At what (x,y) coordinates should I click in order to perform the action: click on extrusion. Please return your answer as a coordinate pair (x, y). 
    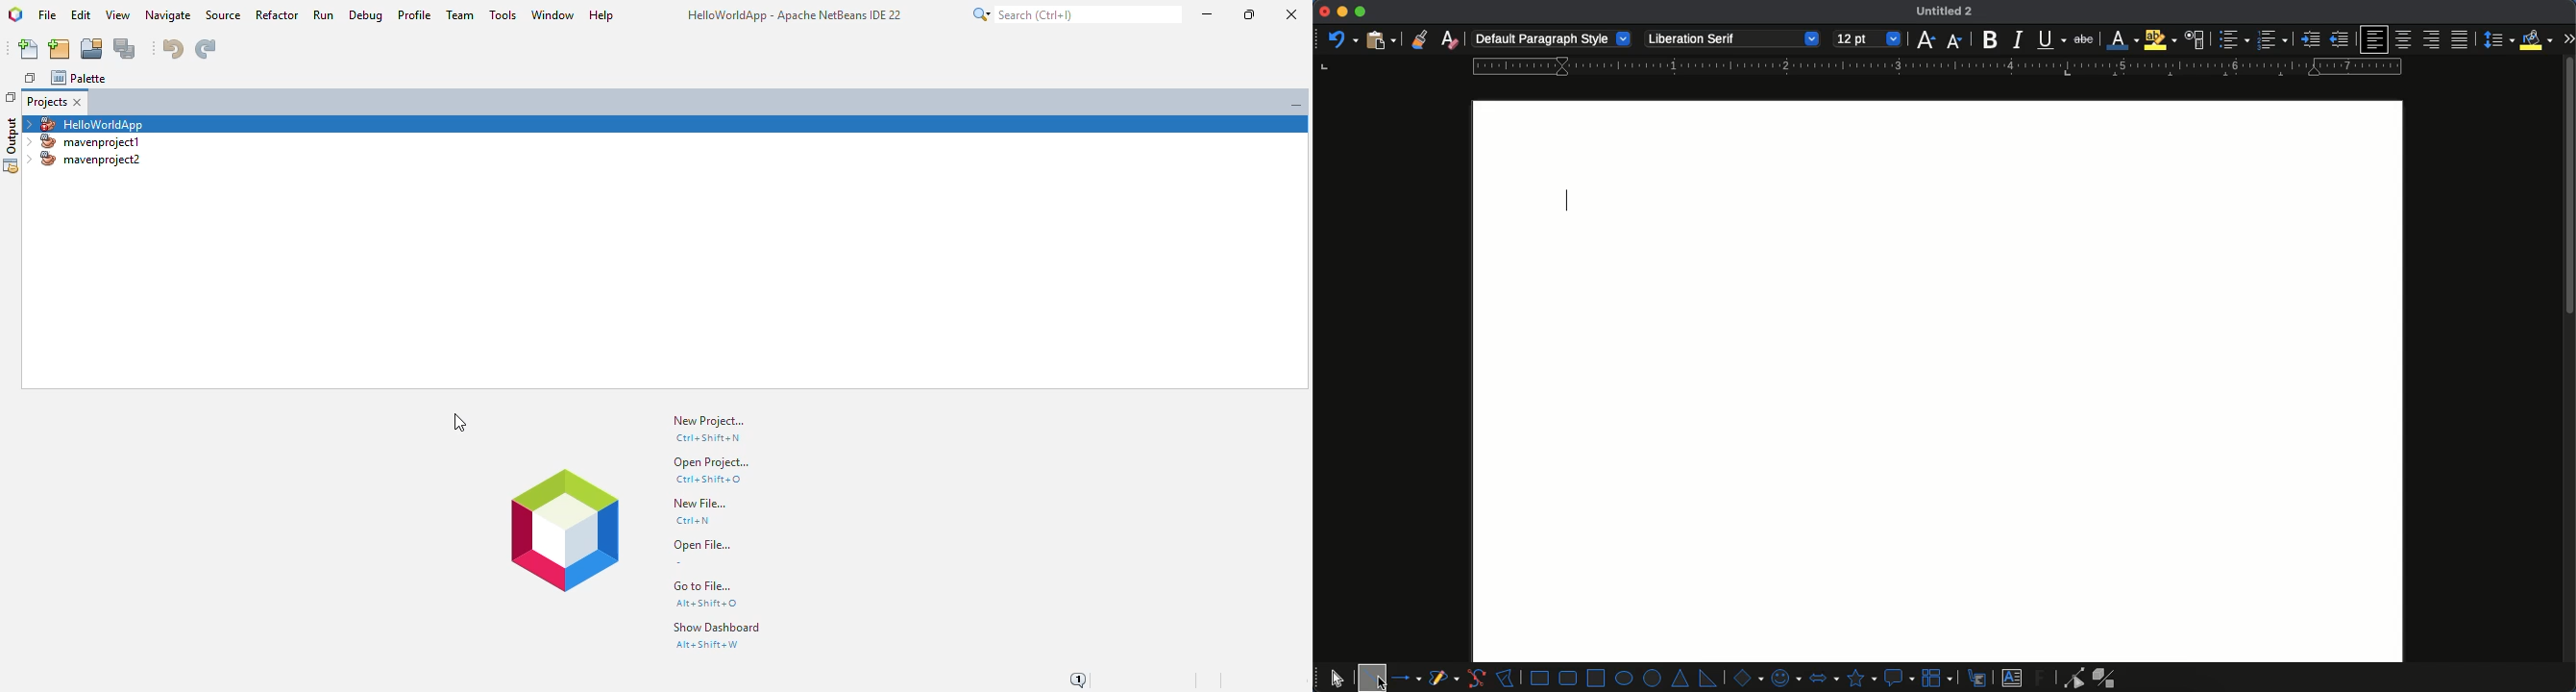
    Looking at the image, I should click on (2108, 678).